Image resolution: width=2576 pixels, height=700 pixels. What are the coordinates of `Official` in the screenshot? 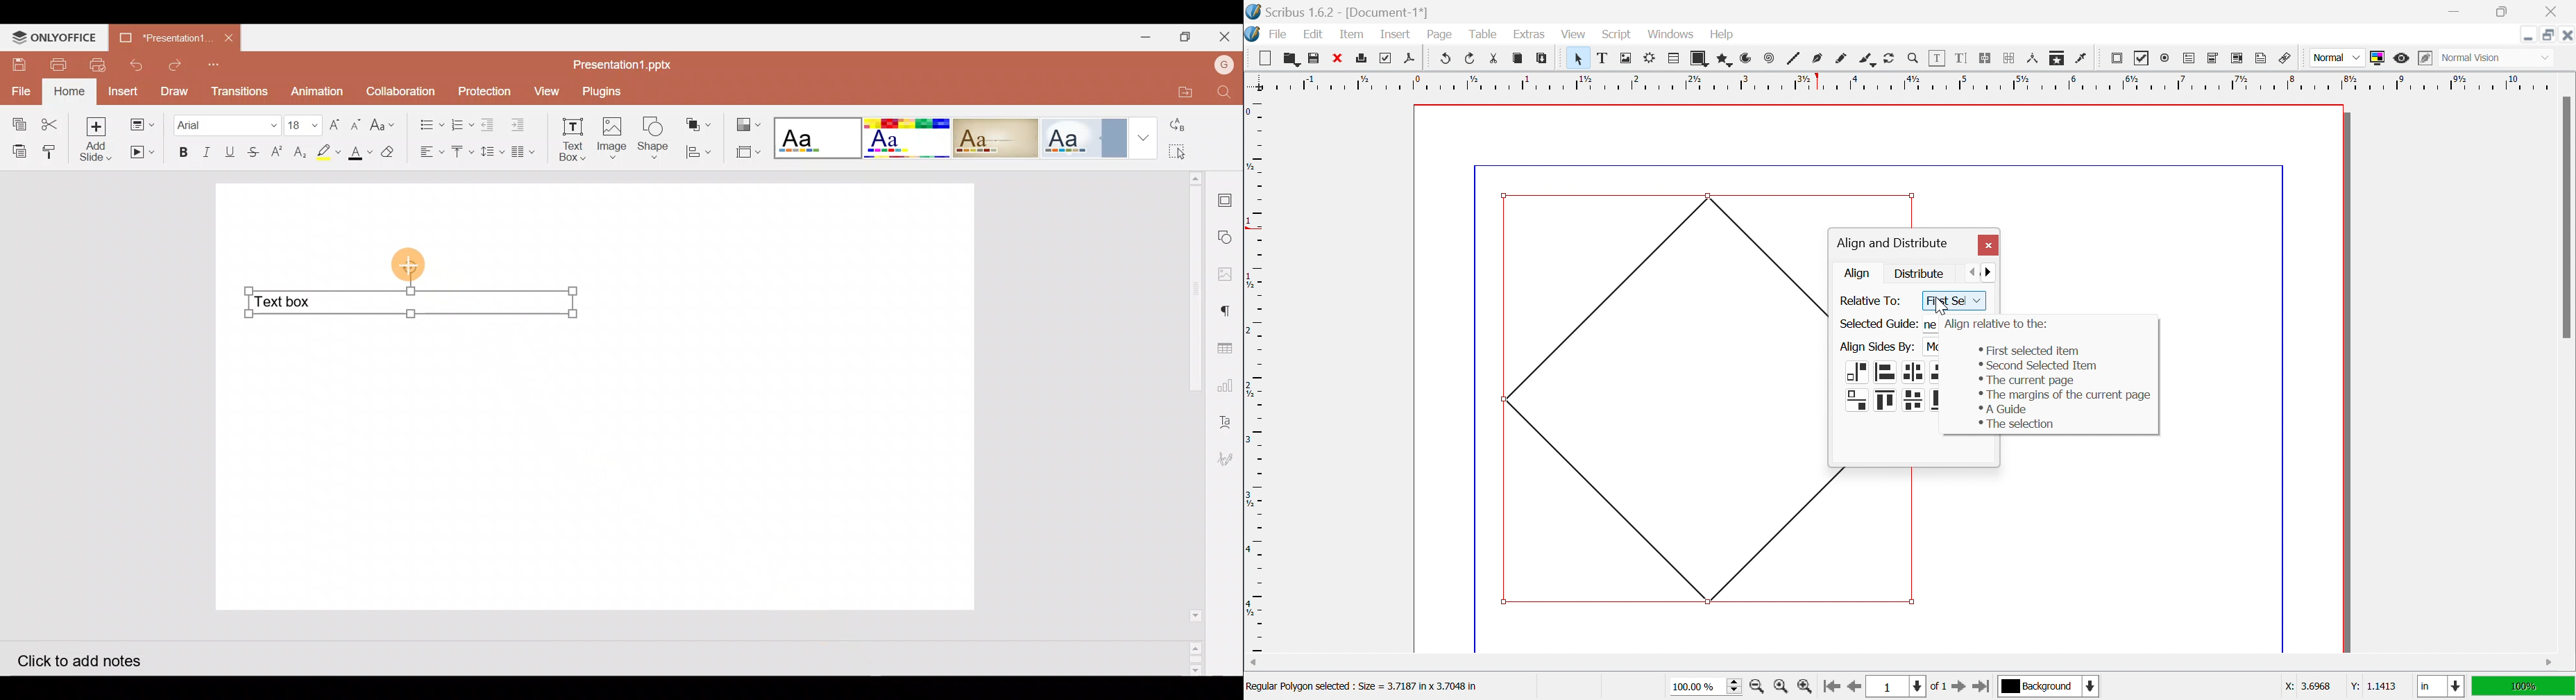 It's located at (1083, 136).